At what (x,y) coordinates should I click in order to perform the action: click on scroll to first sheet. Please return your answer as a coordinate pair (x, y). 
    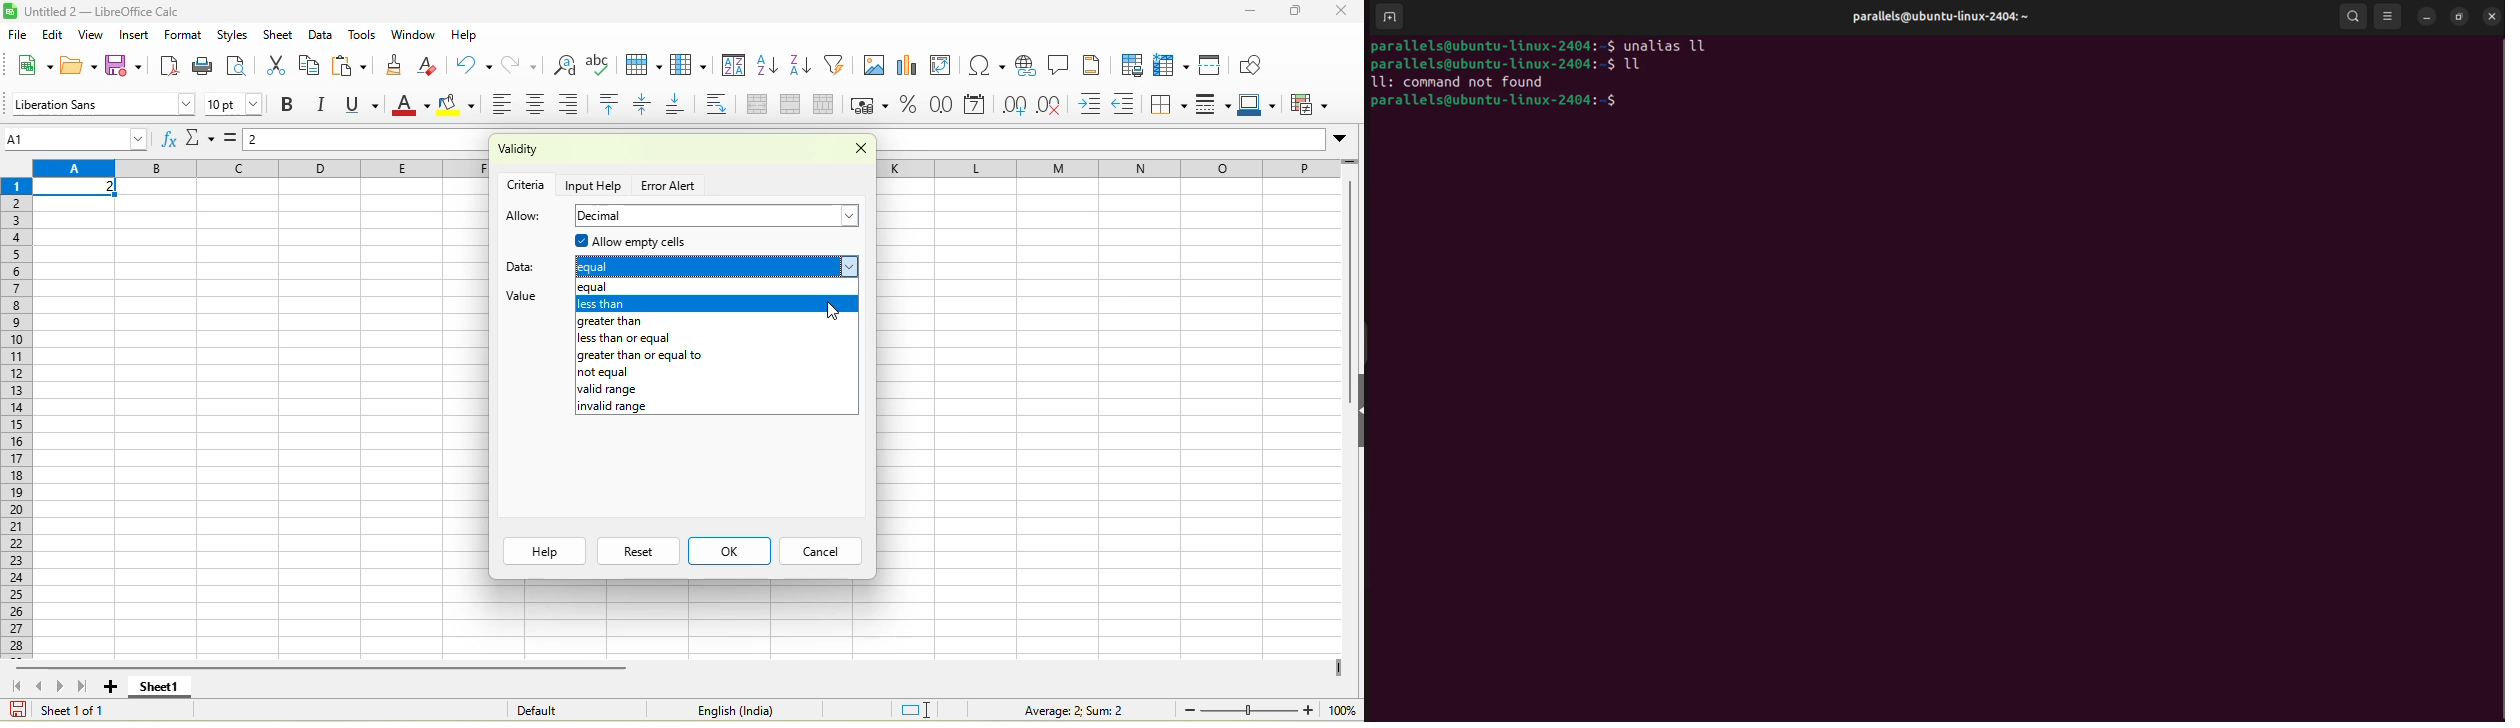
    Looking at the image, I should click on (15, 685).